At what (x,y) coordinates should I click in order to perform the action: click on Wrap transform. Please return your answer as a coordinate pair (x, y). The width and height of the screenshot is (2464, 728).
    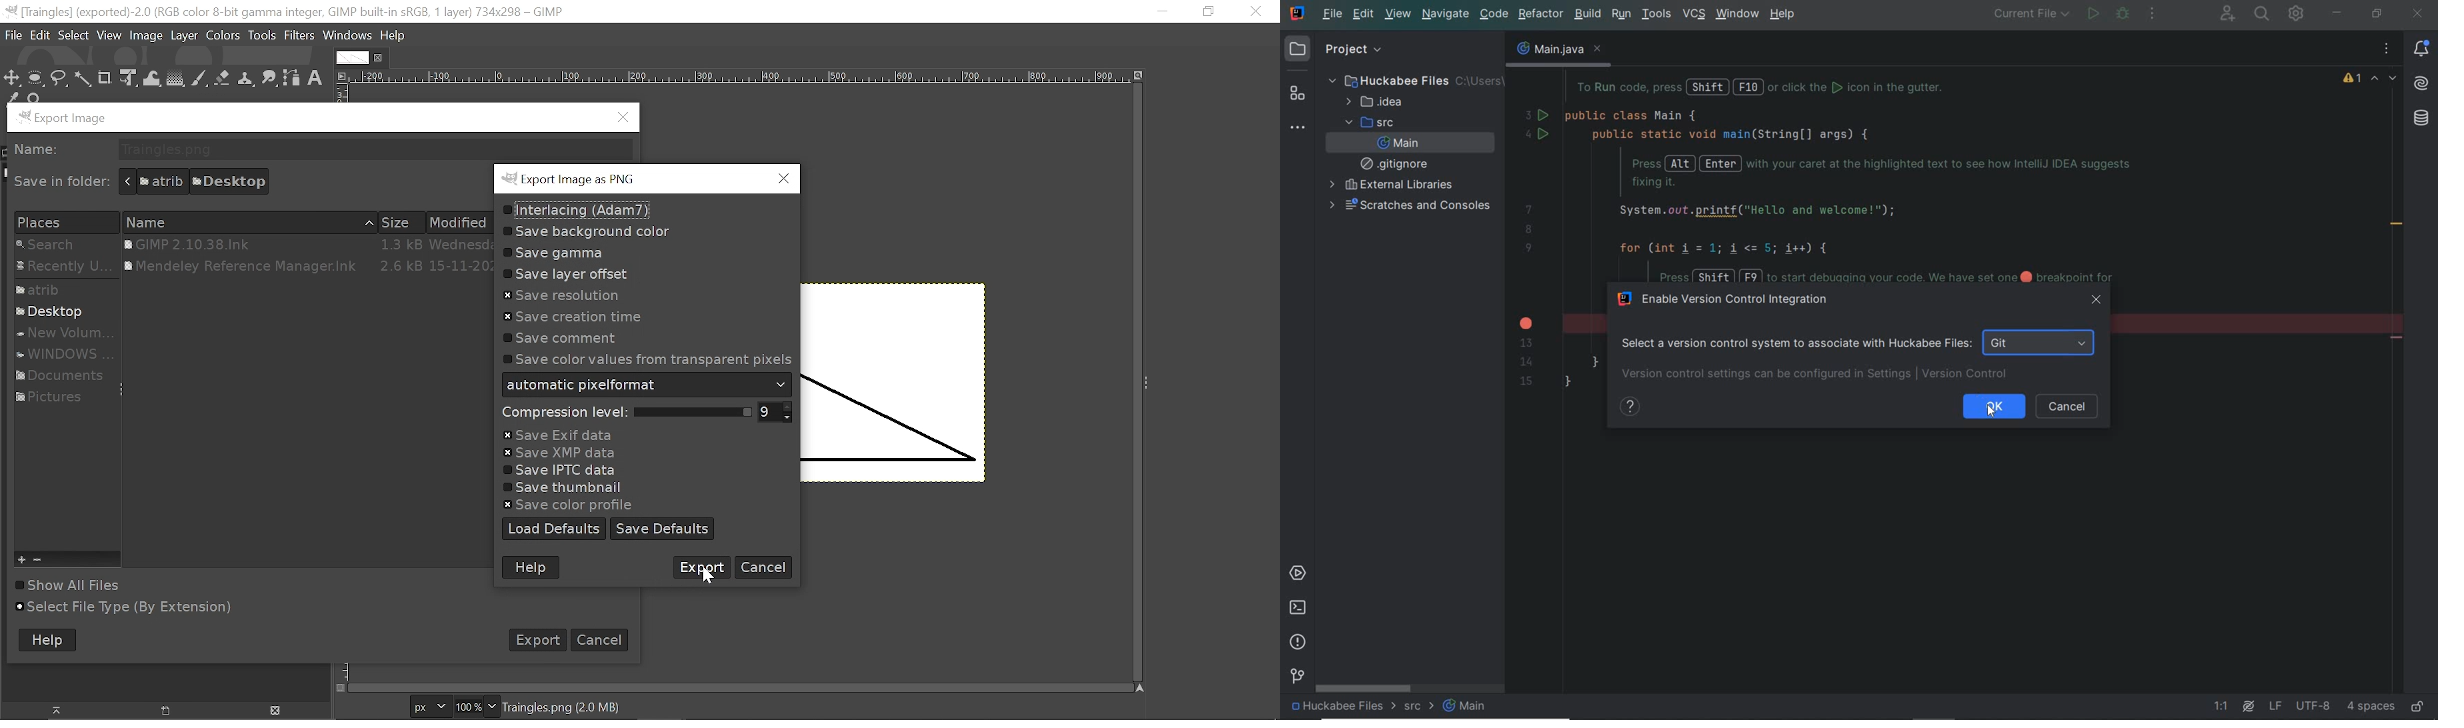
    Looking at the image, I should click on (153, 79).